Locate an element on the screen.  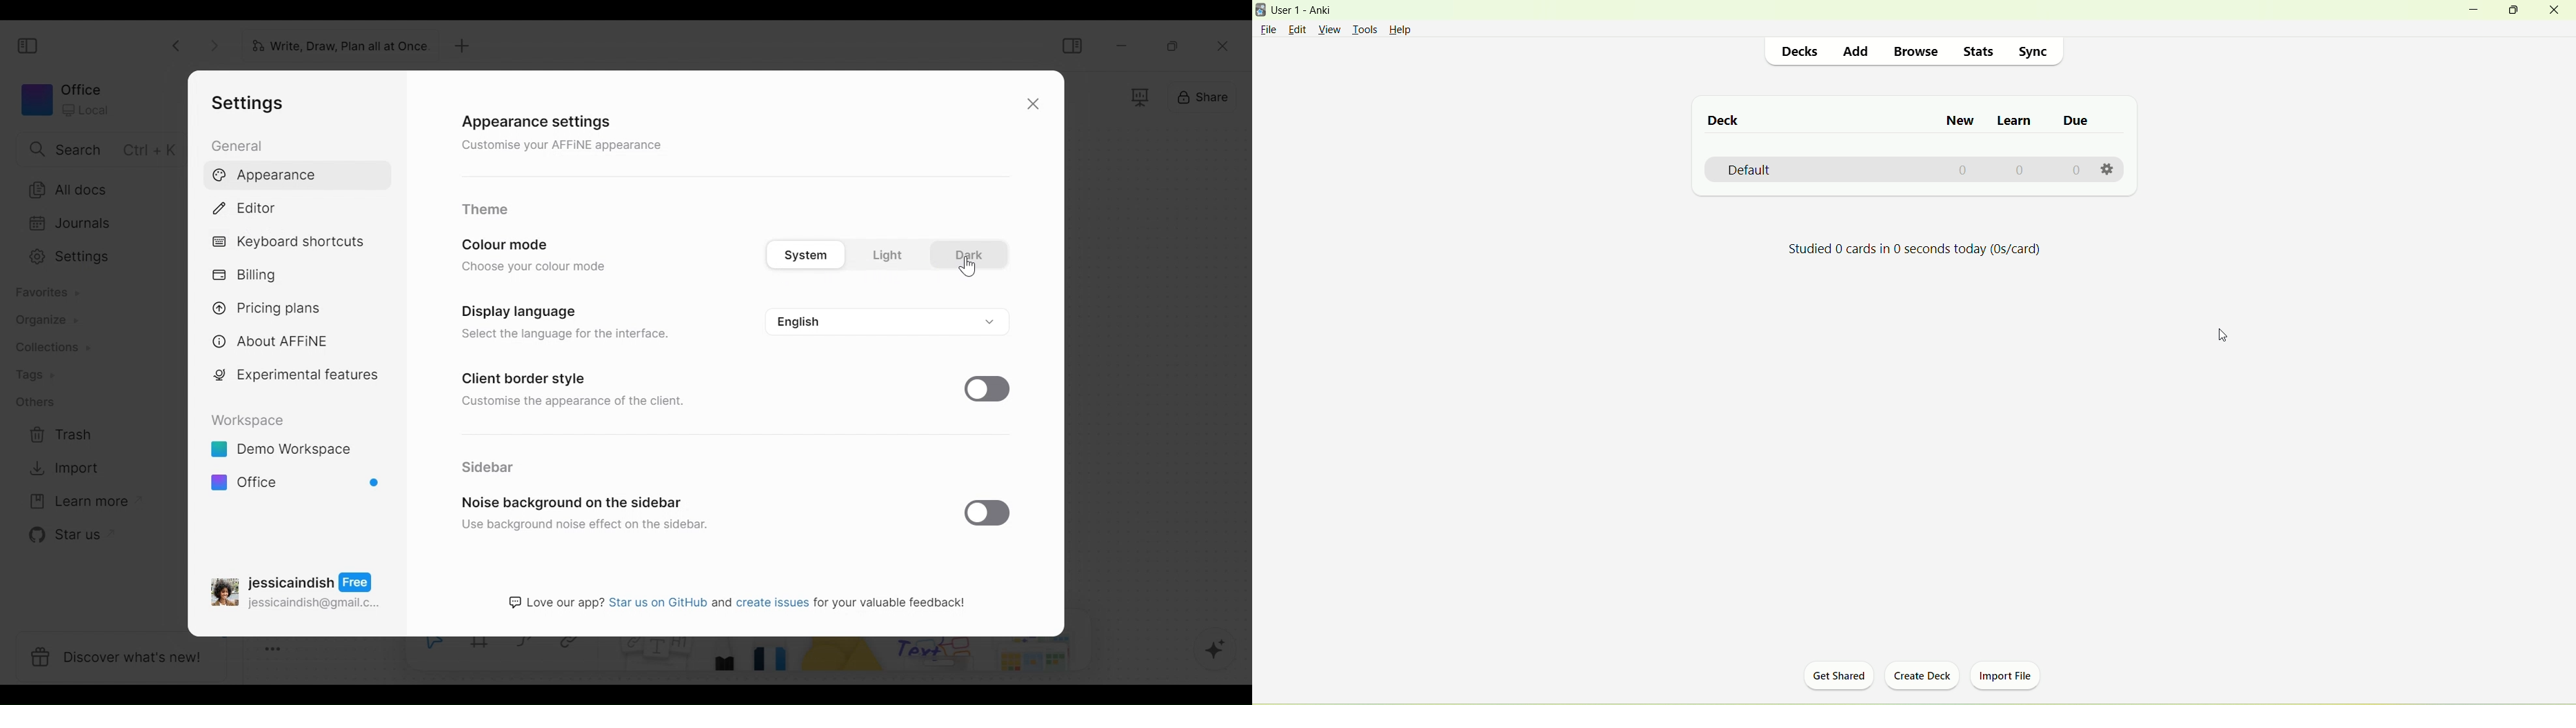
User1-Anki is located at coordinates (1300, 10).